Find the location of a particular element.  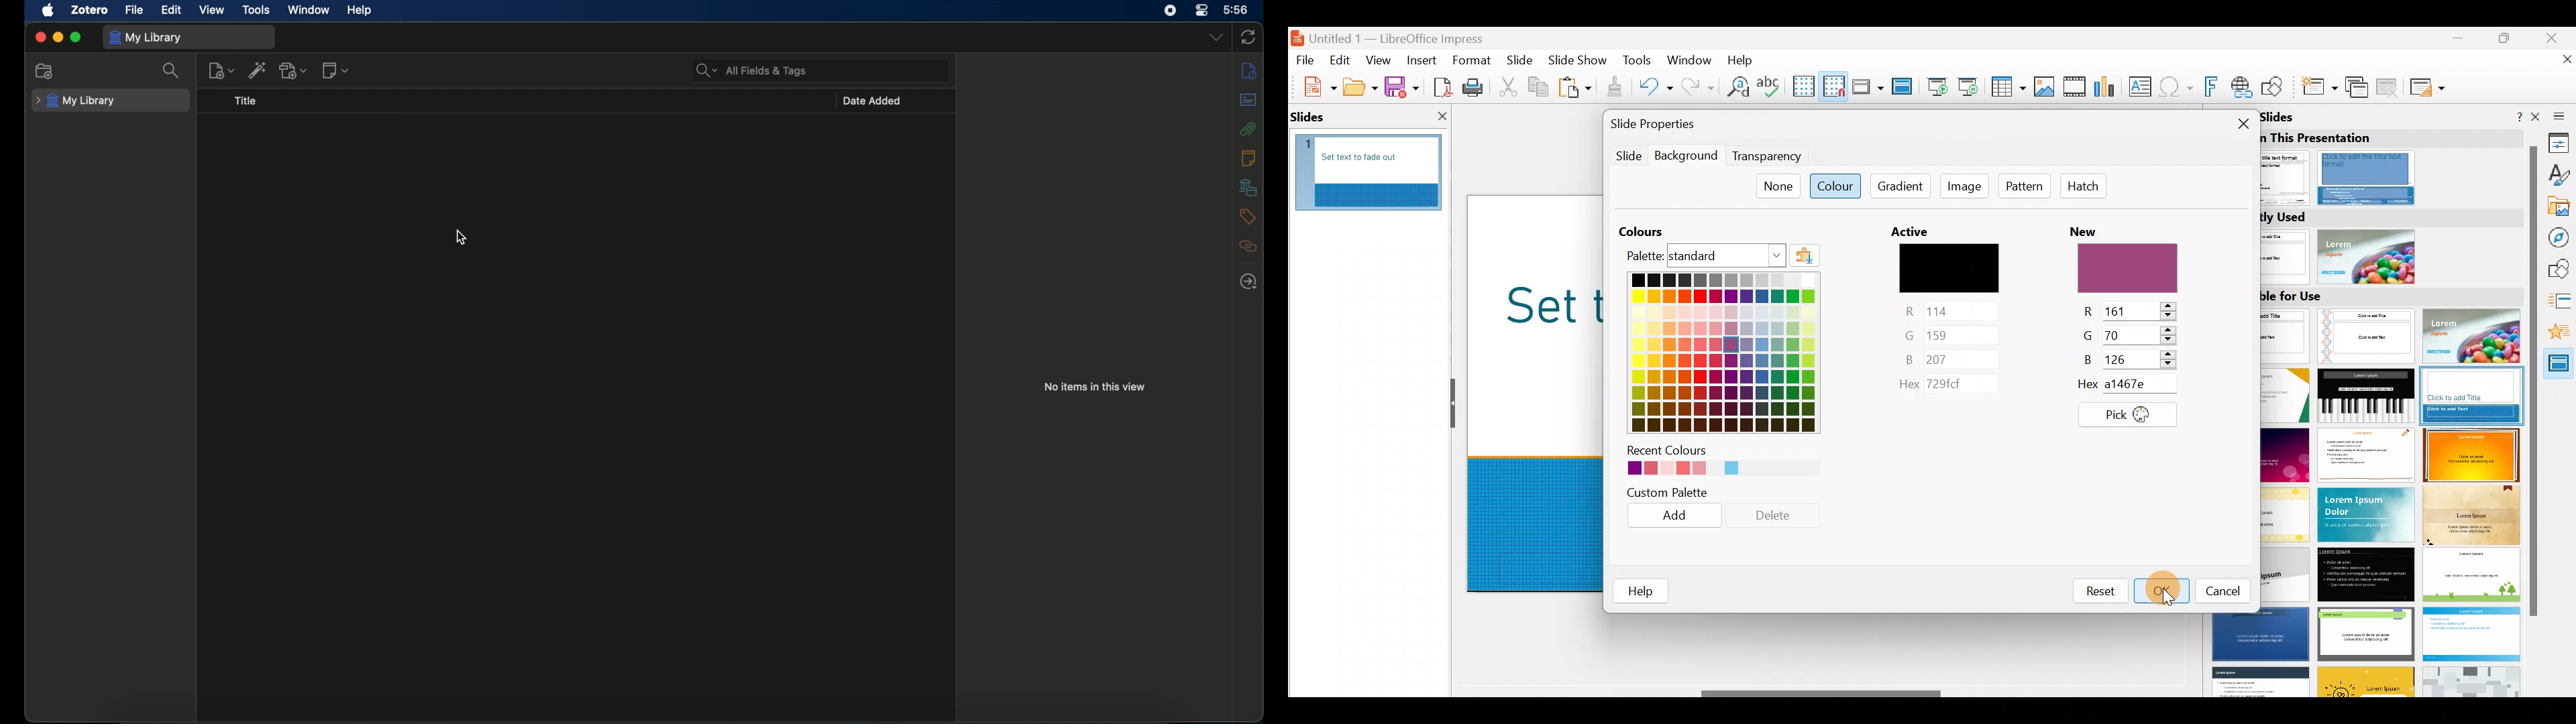

help is located at coordinates (359, 11).